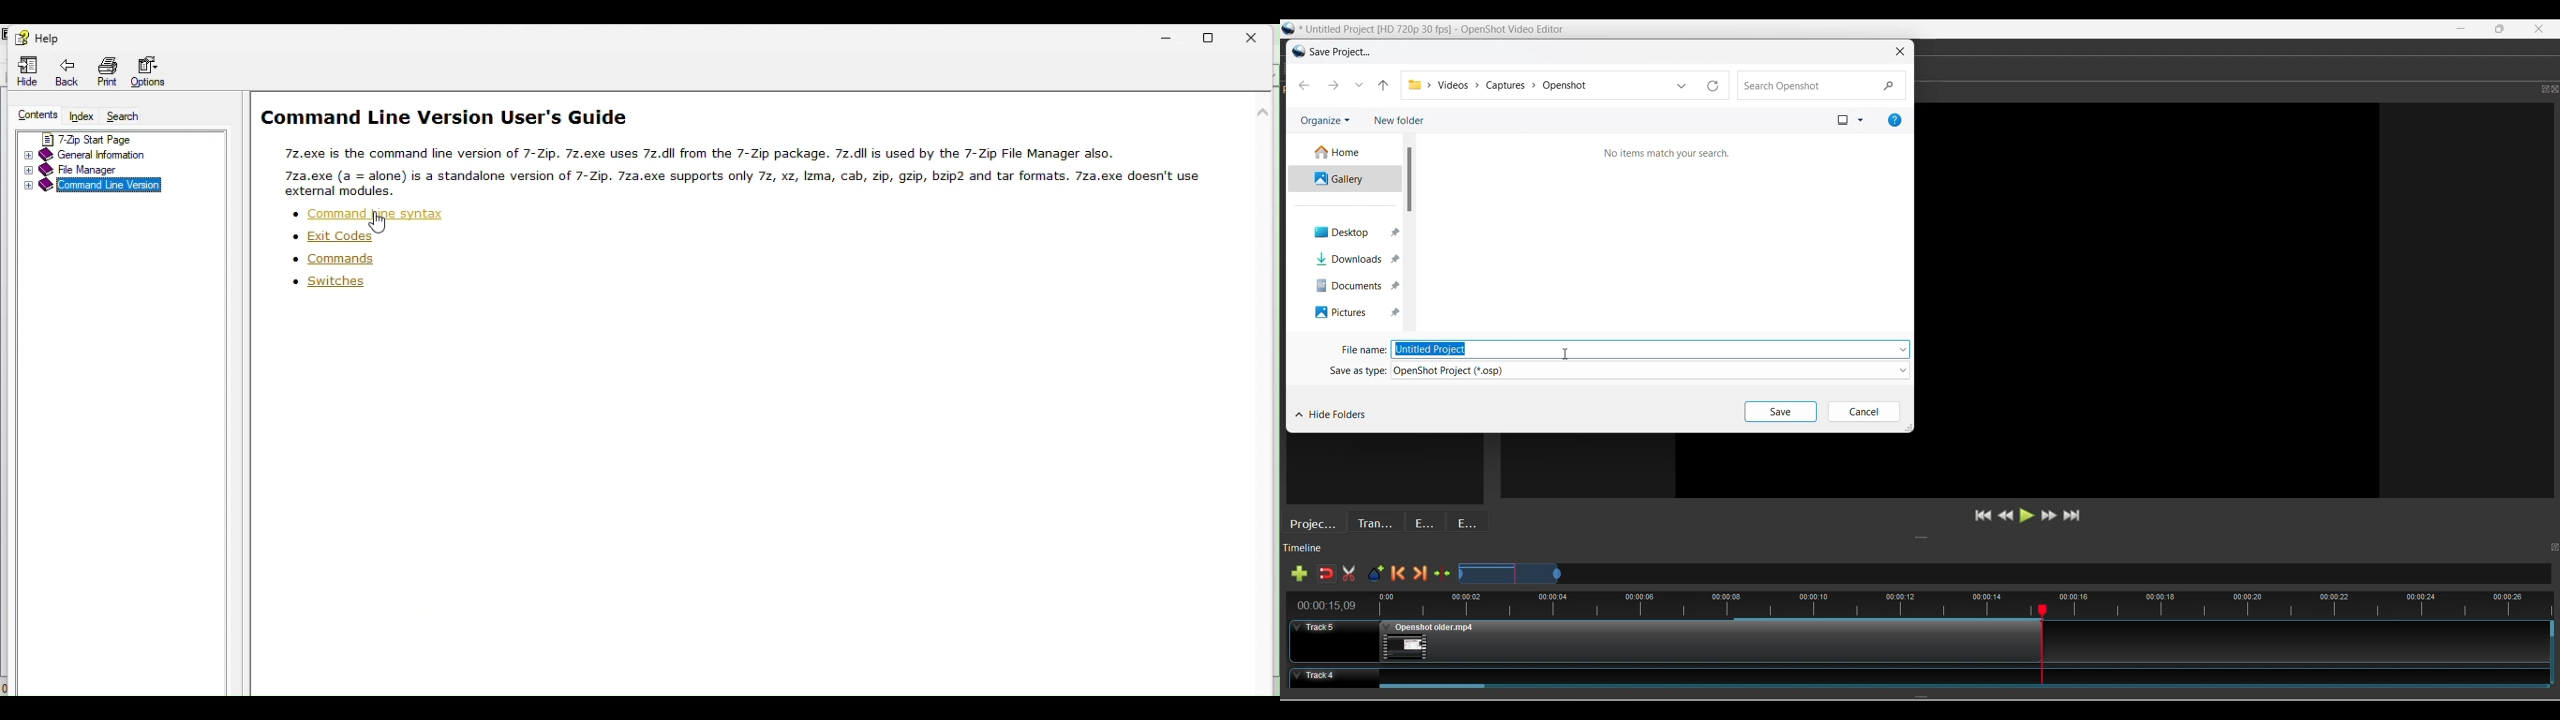 The height and width of the screenshot is (728, 2576). What do you see at coordinates (1220, 35) in the screenshot?
I see `restore ` at bounding box center [1220, 35].